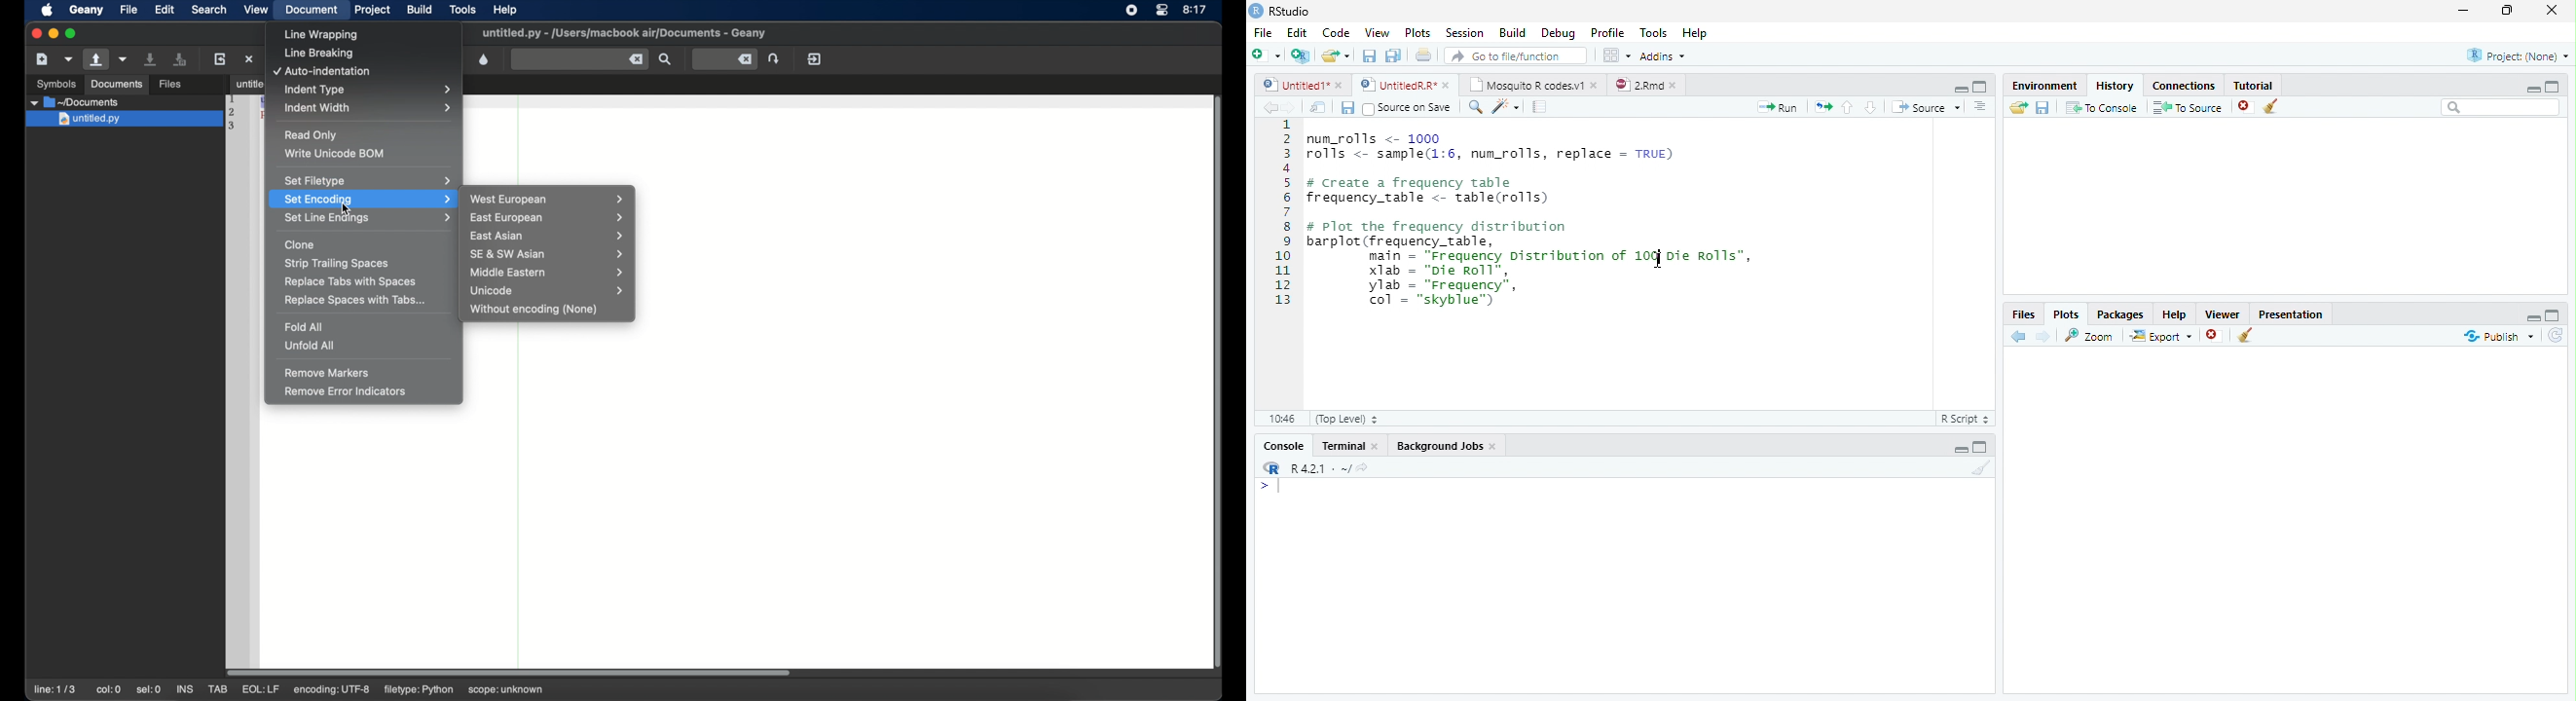 The width and height of the screenshot is (2576, 728). Describe the element at coordinates (2532, 89) in the screenshot. I see `Minimize Height` at that location.